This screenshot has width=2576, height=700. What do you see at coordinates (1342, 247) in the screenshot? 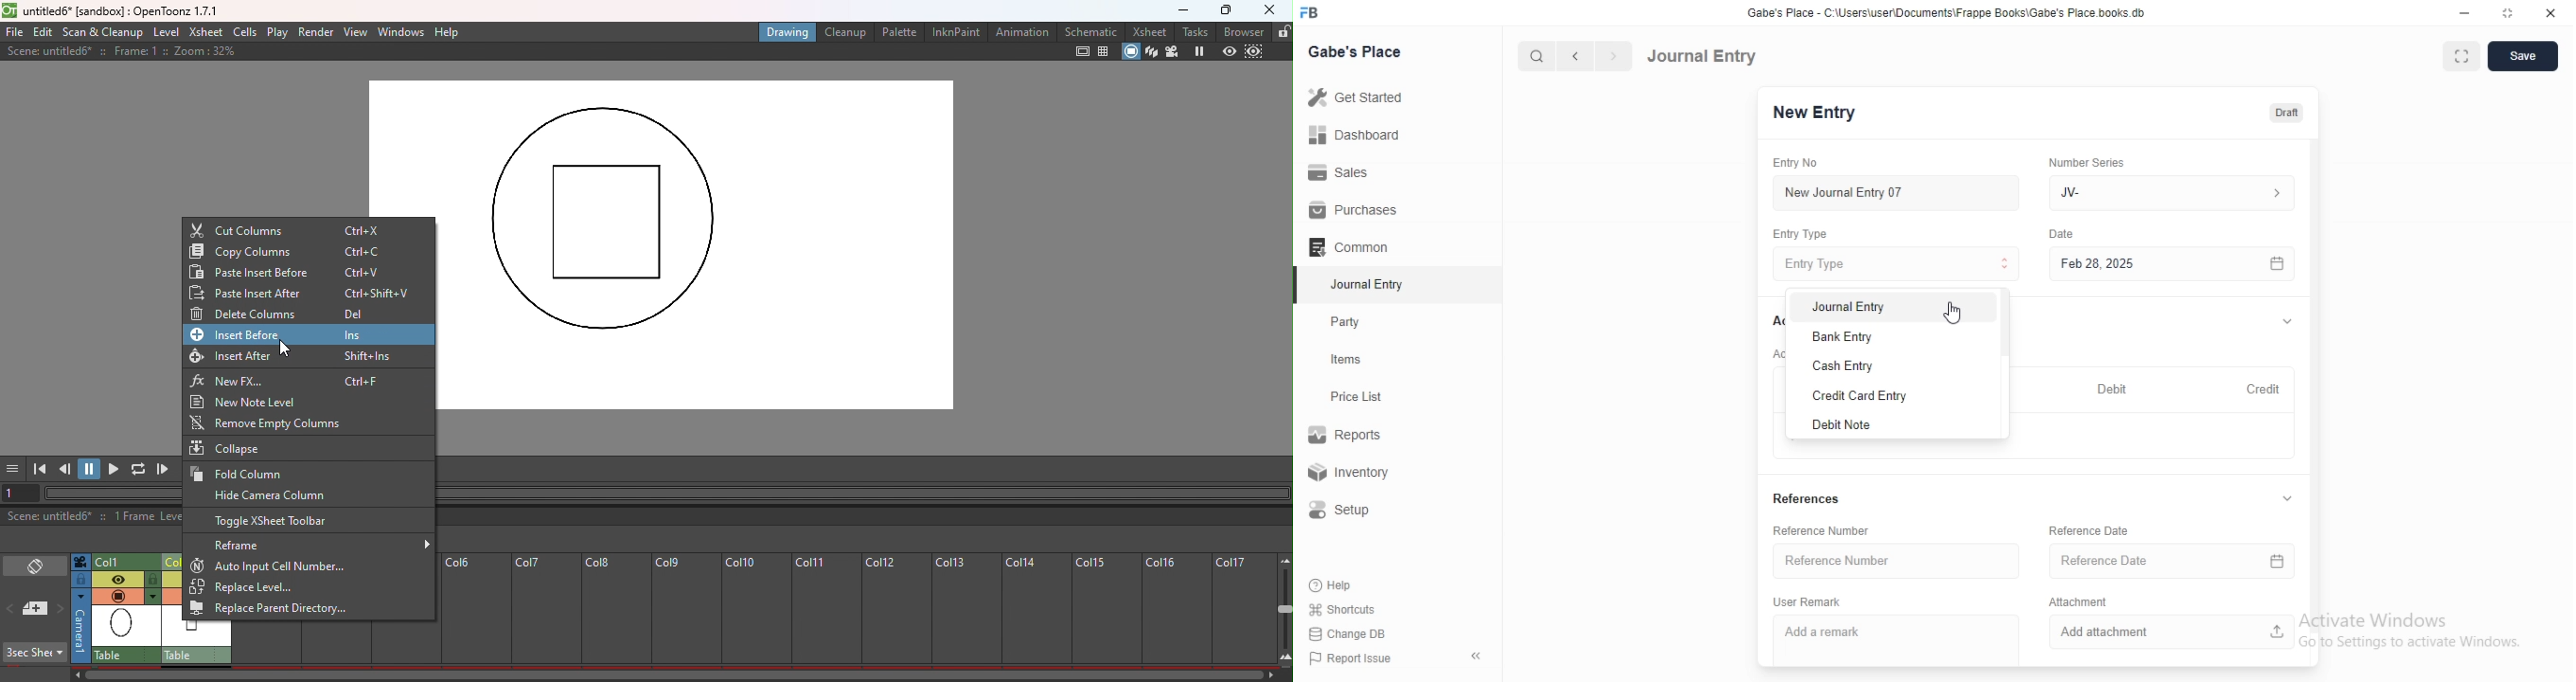
I see `Comman` at bounding box center [1342, 247].